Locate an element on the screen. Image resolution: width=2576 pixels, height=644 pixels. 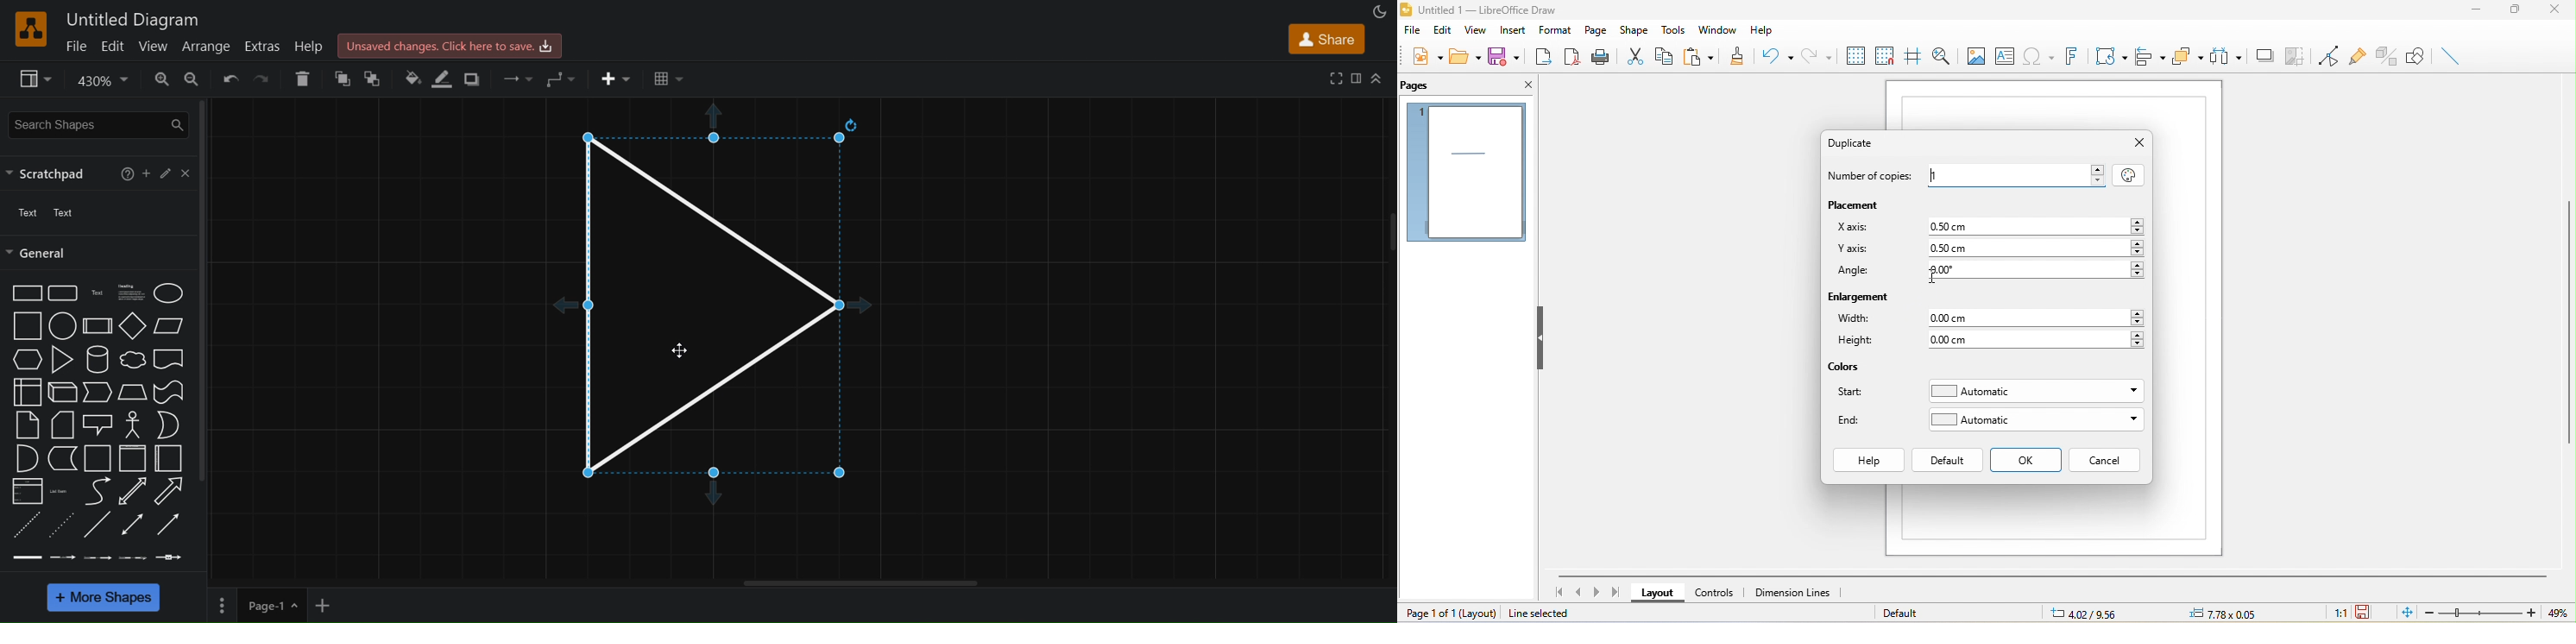
paste is located at coordinates (1704, 55).